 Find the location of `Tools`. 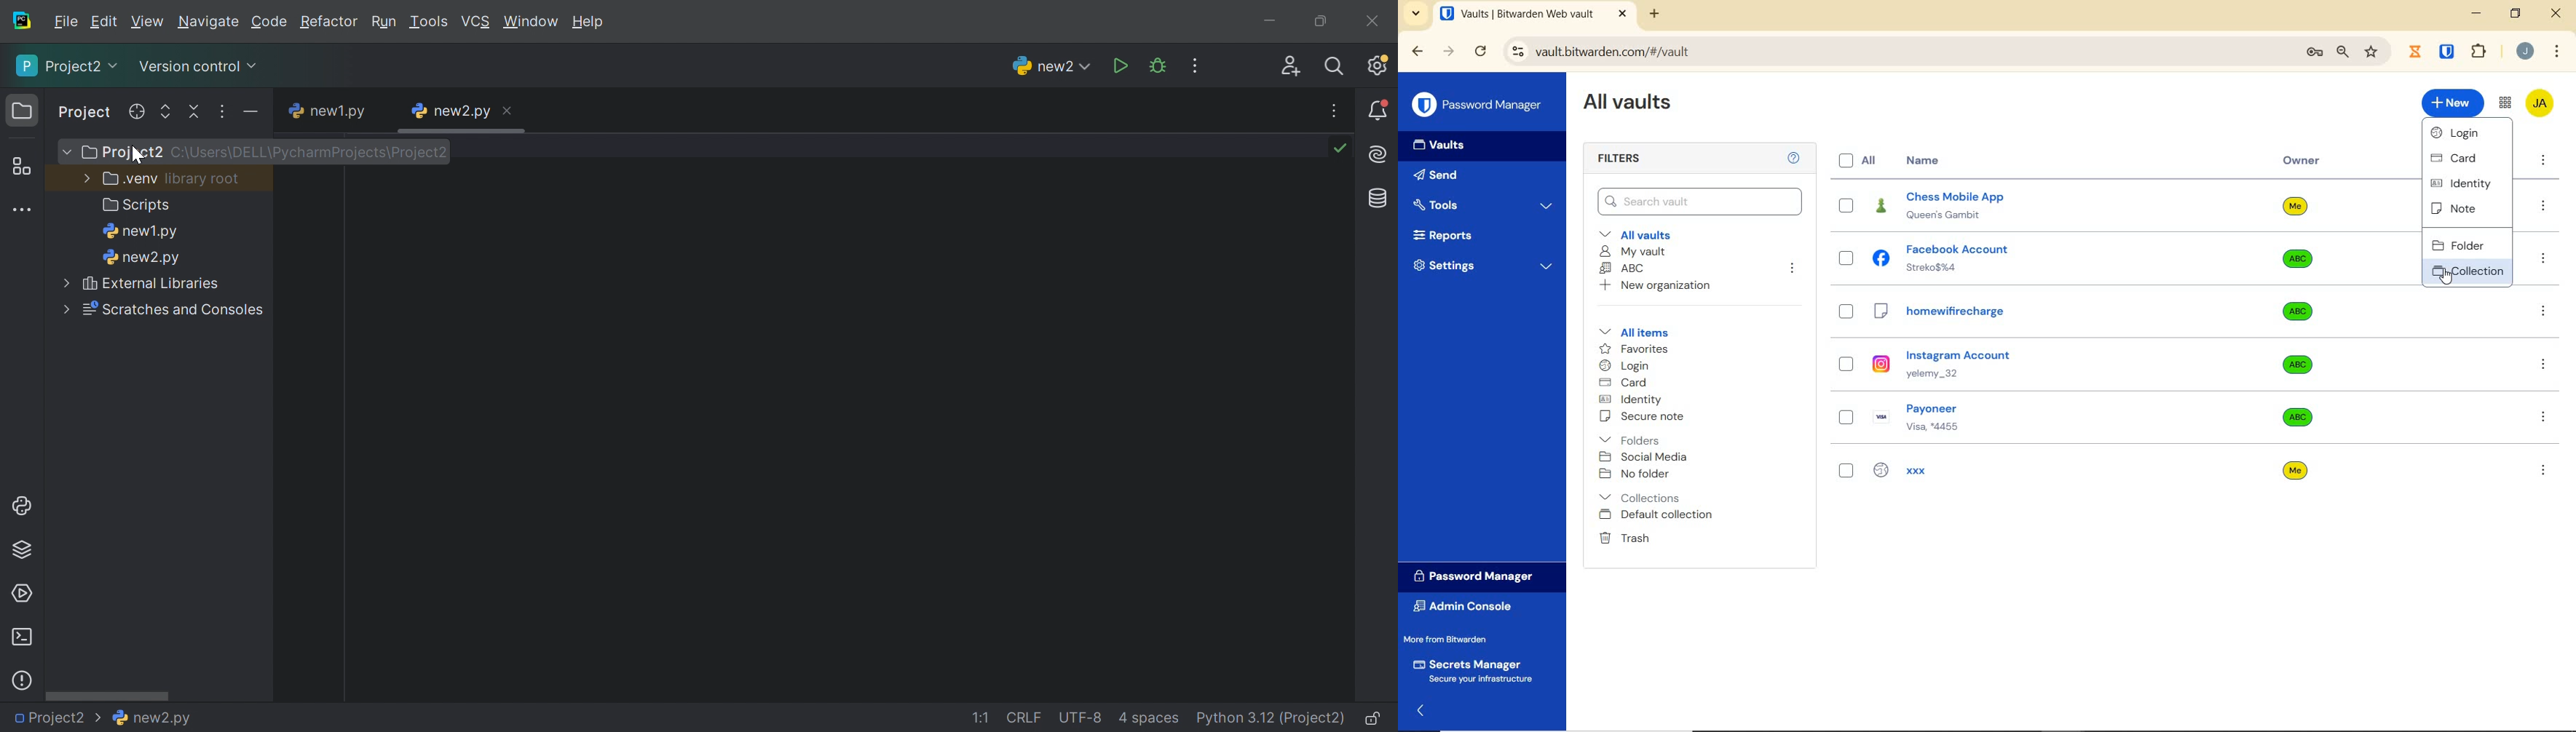

Tools is located at coordinates (1484, 203).